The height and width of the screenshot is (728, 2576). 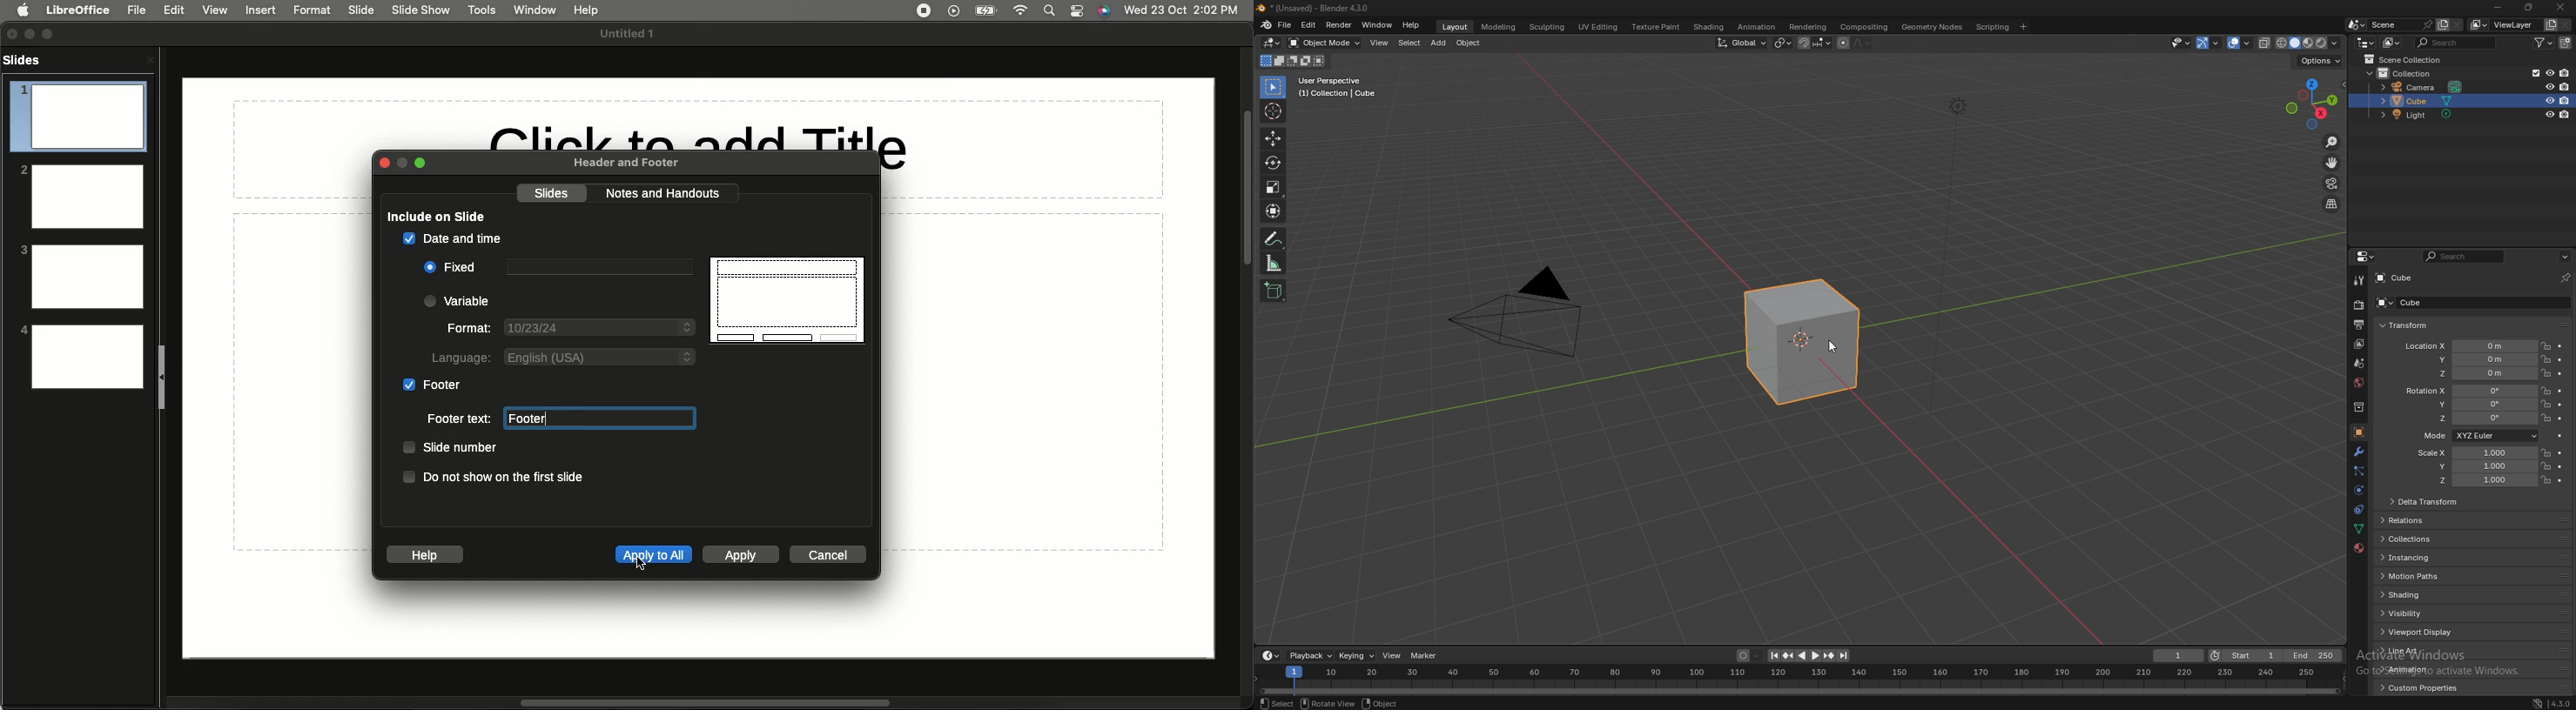 I want to click on scene, so click(x=2402, y=25).